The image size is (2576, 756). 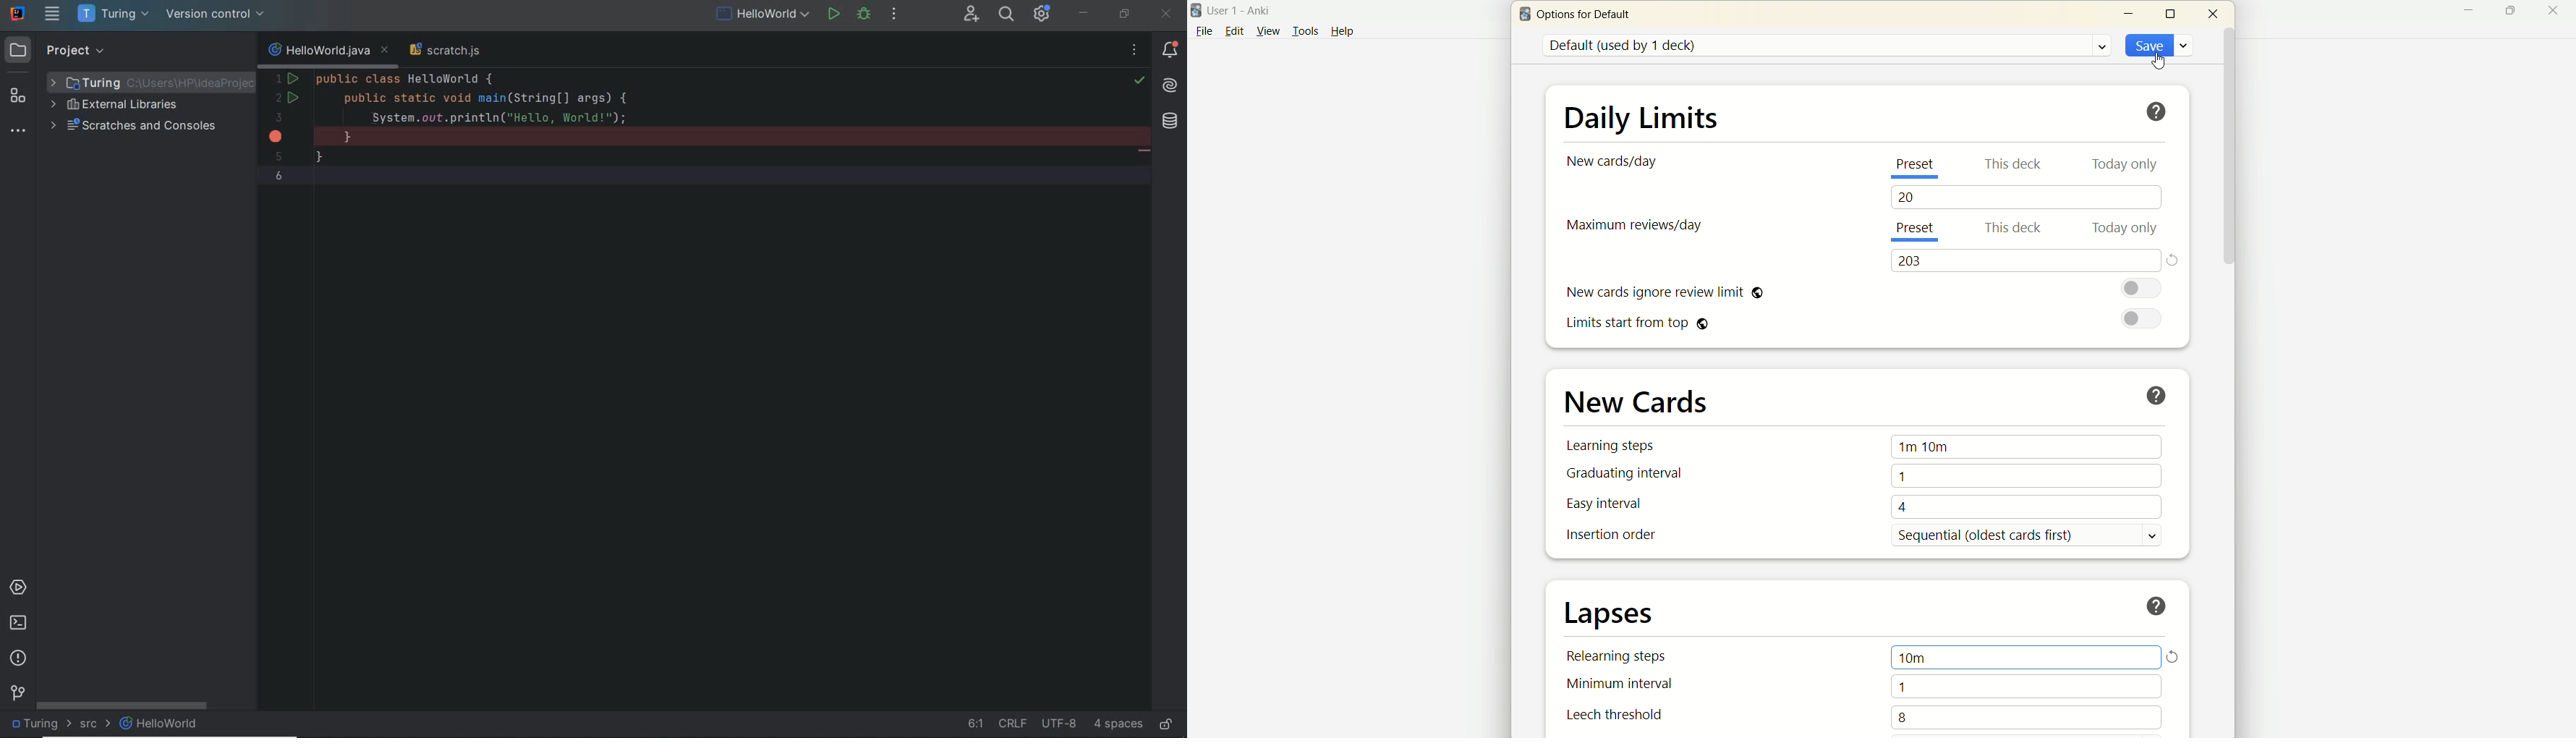 I want to click on view, so click(x=1266, y=31).